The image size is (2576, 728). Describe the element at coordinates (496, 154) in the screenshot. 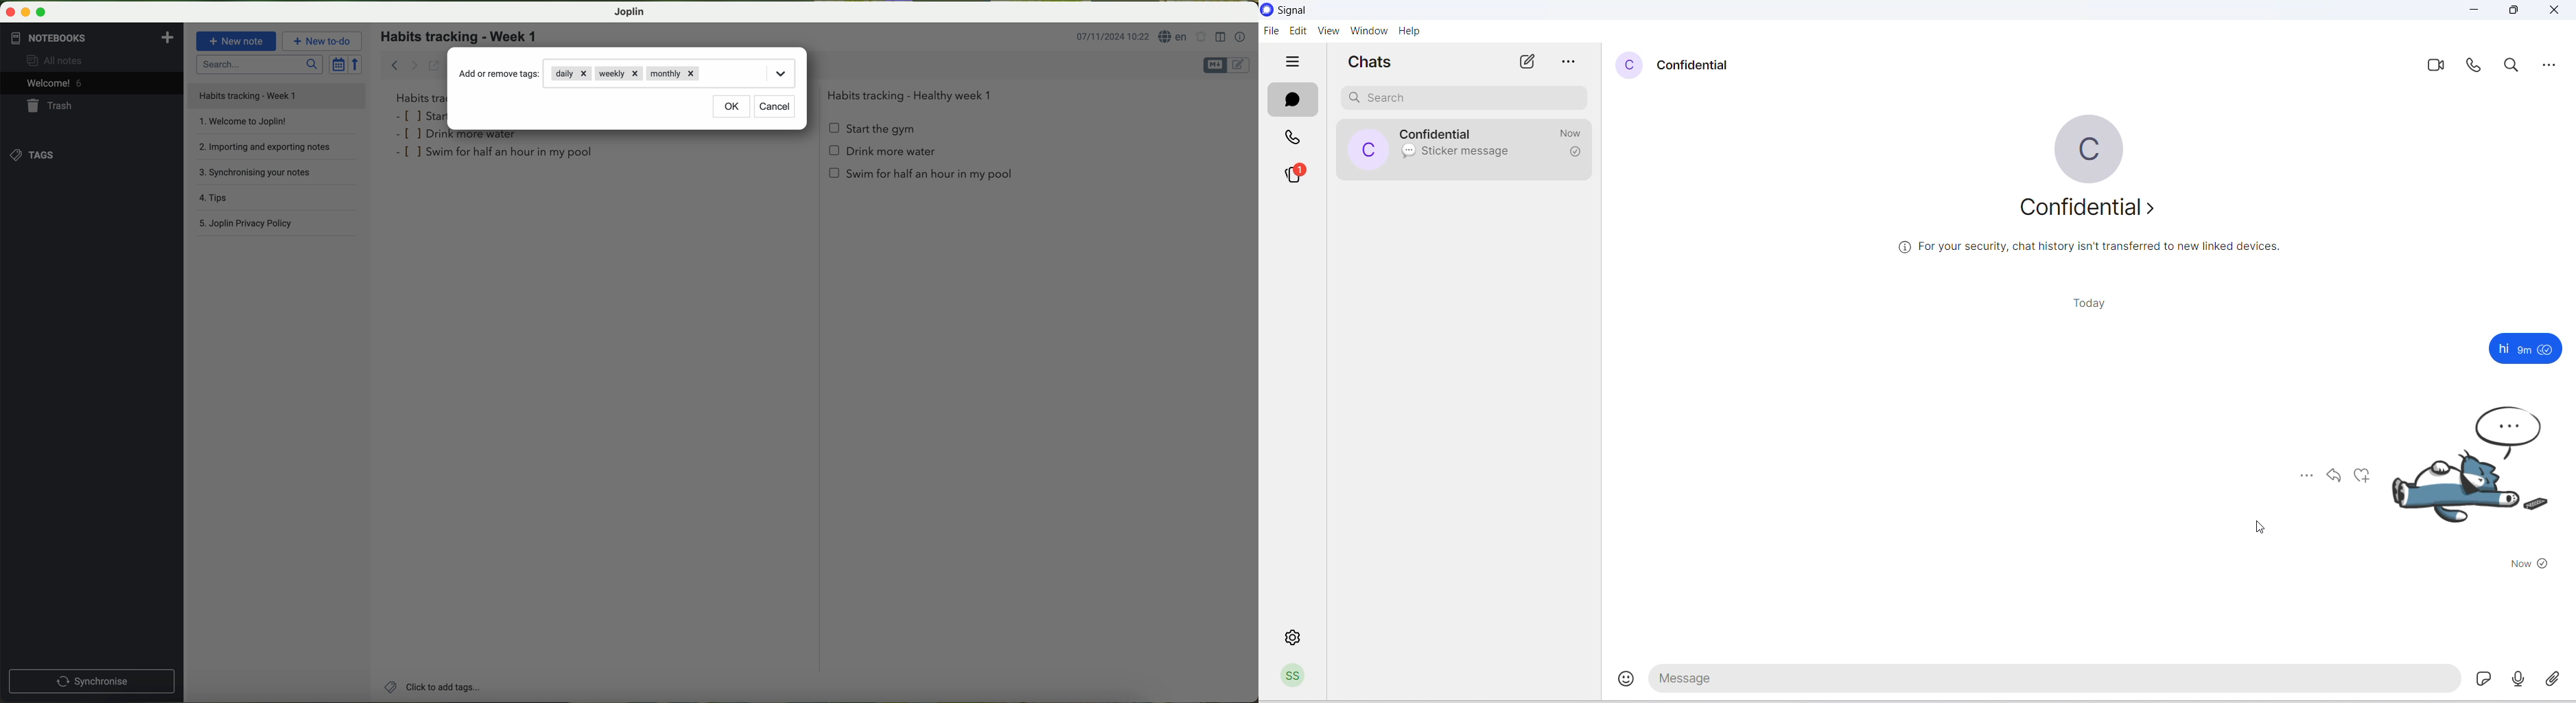

I see `swim for half an hour in my pool` at that location.